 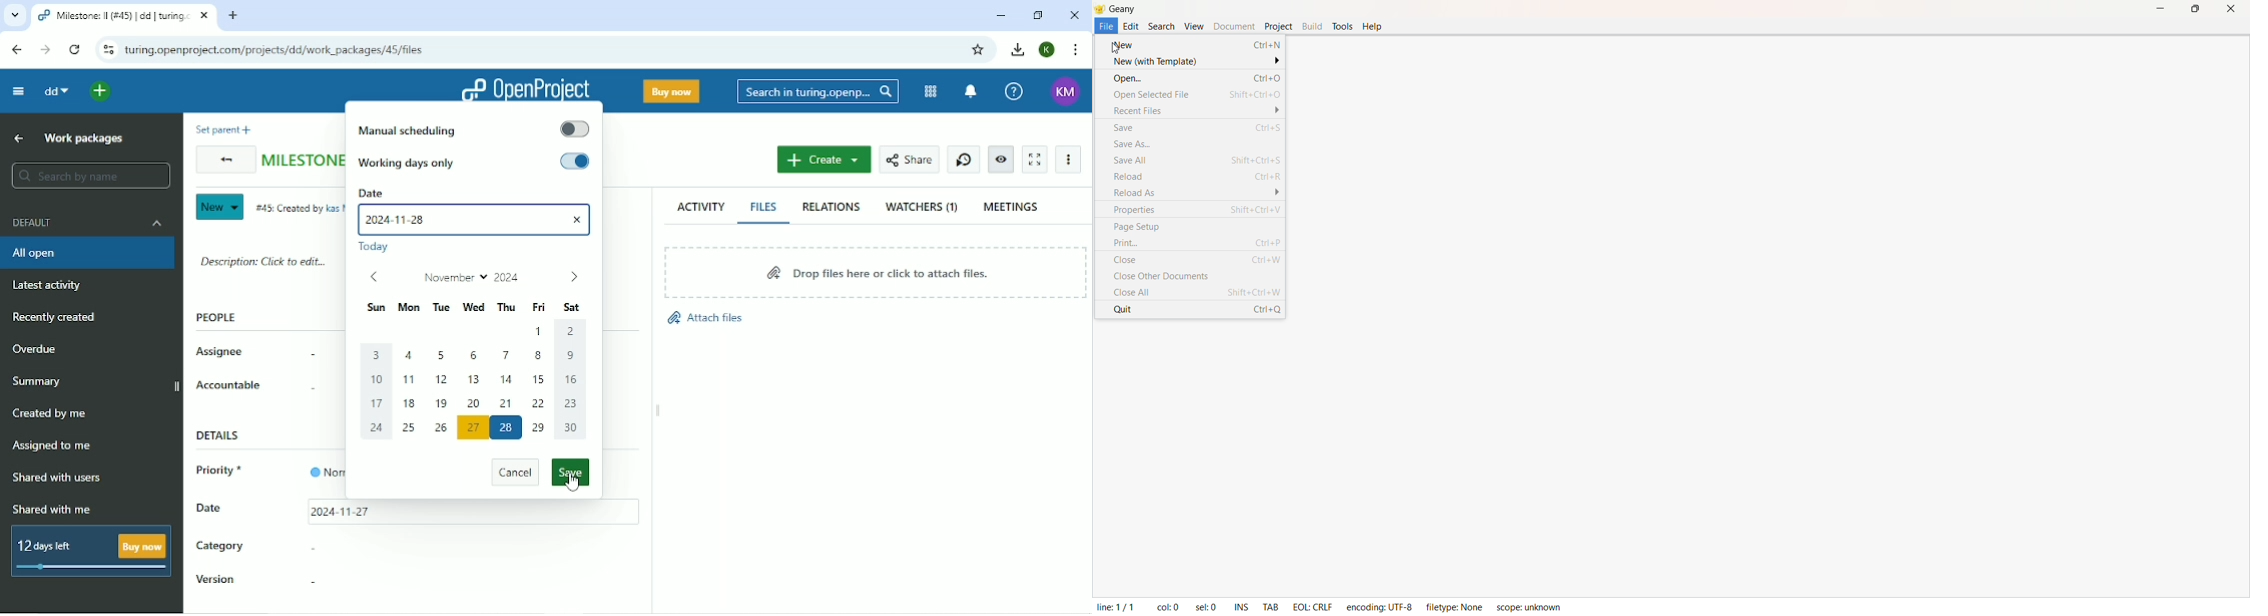 I want to click on Assigned to me, so click(x=51, y=447).